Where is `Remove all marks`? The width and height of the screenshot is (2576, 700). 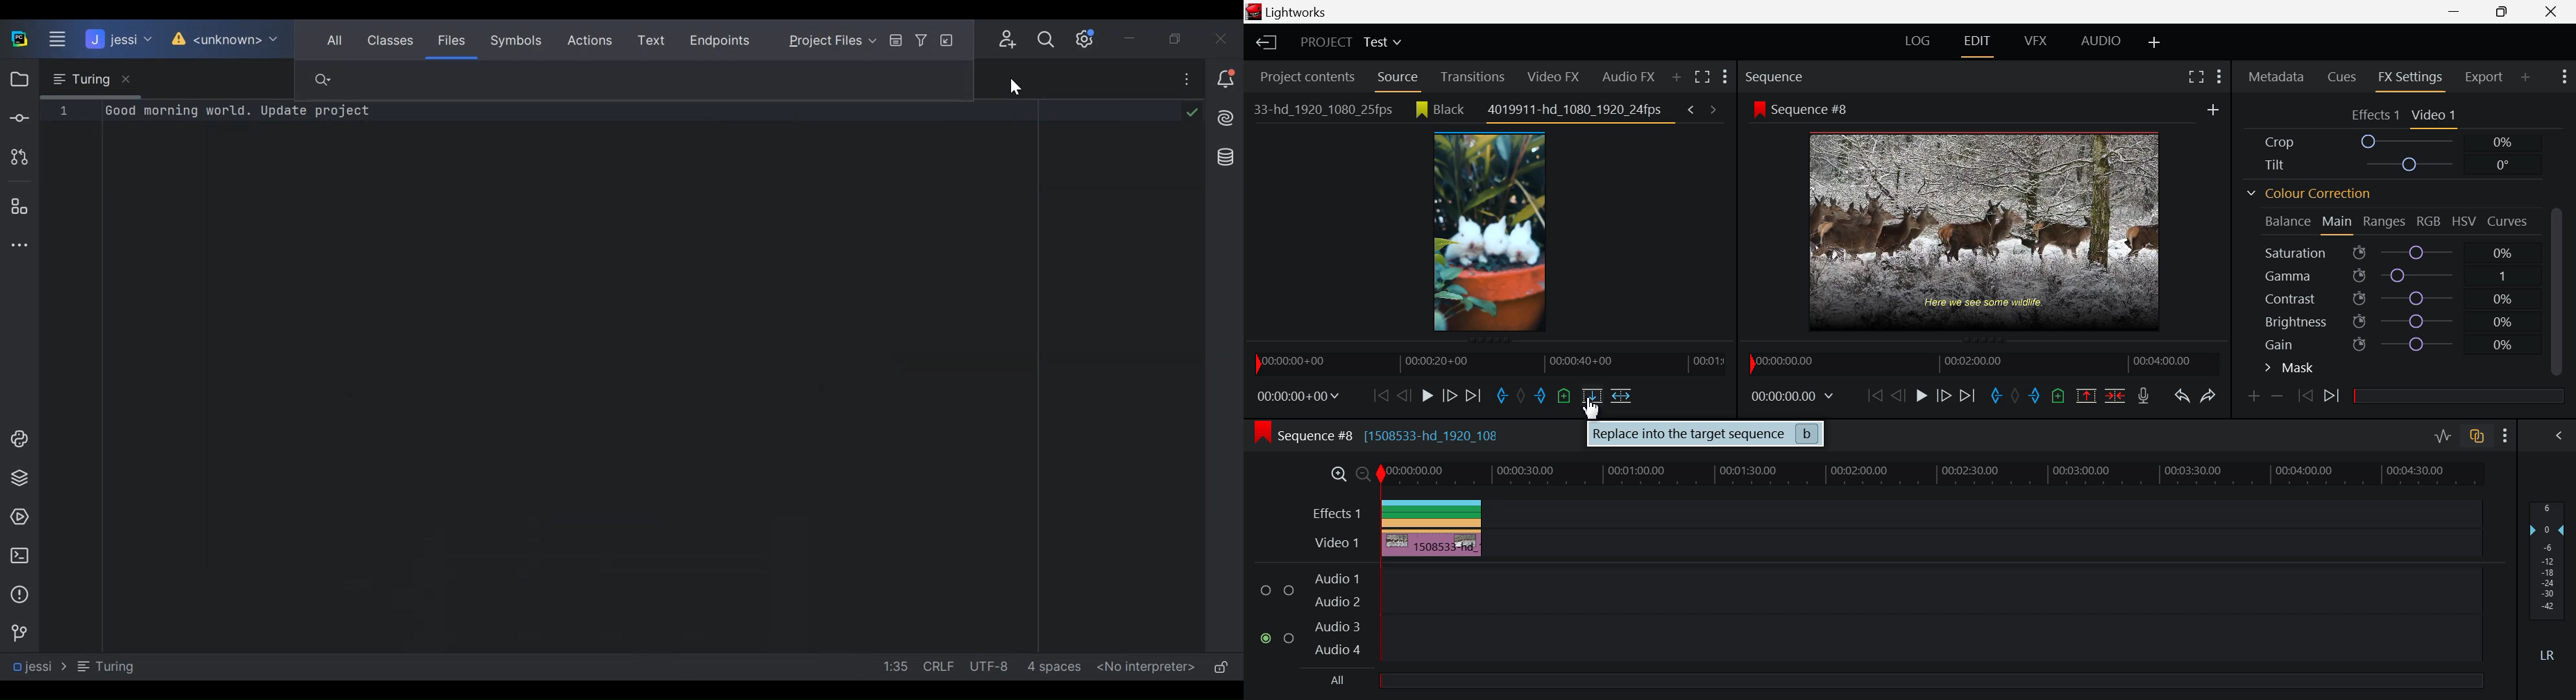
Remove all marks is located at coordinates (2015, 397).